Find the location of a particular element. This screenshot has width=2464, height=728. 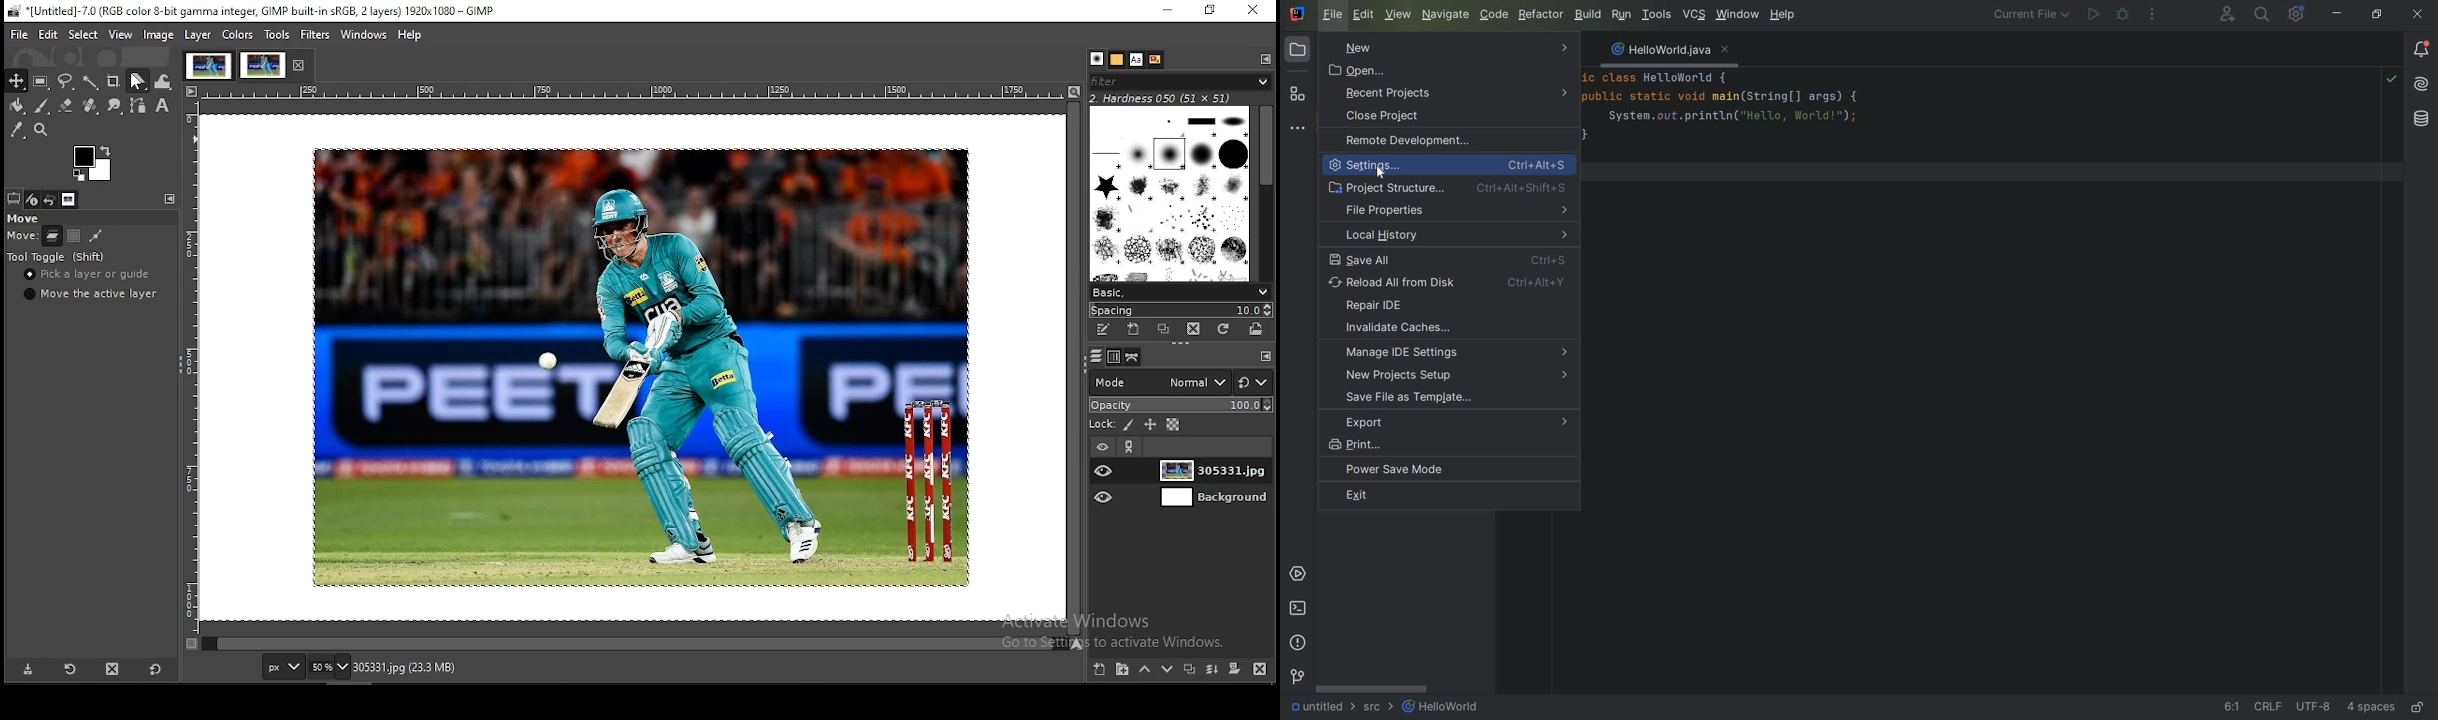

new layer is located at coordinates (1099, 670).